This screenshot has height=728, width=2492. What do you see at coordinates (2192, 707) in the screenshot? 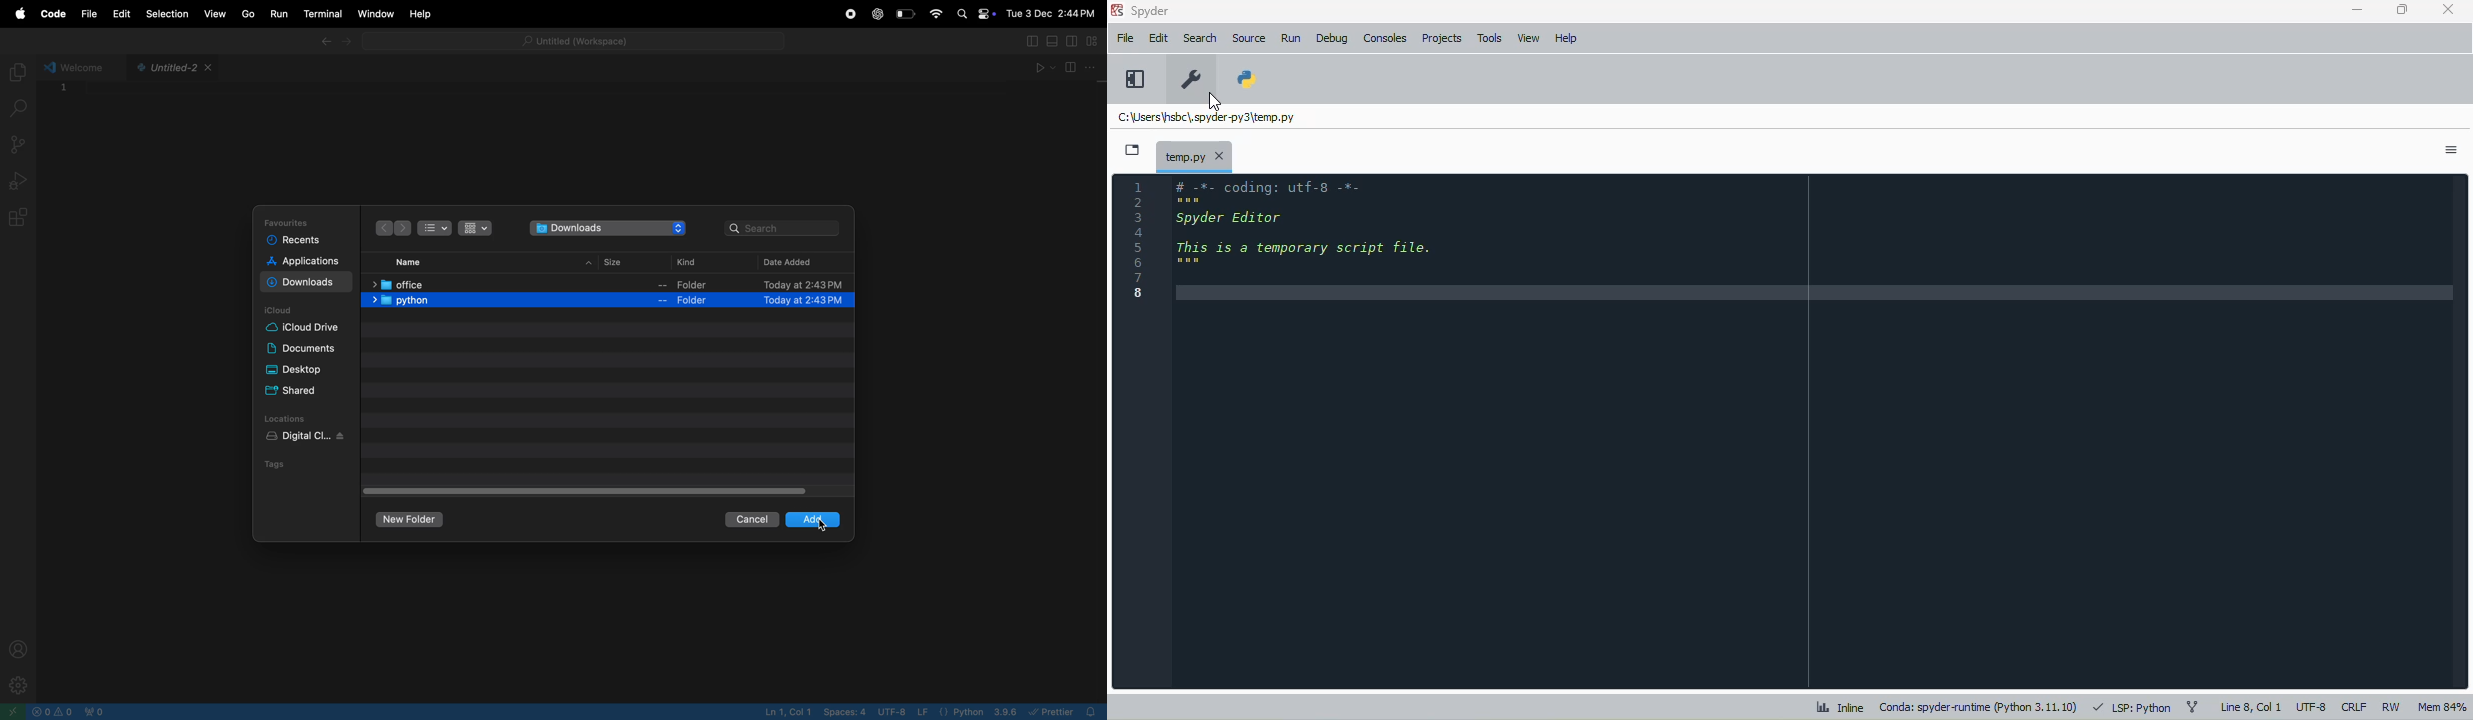
I see `git branch` at bounding box center [2192, 707].